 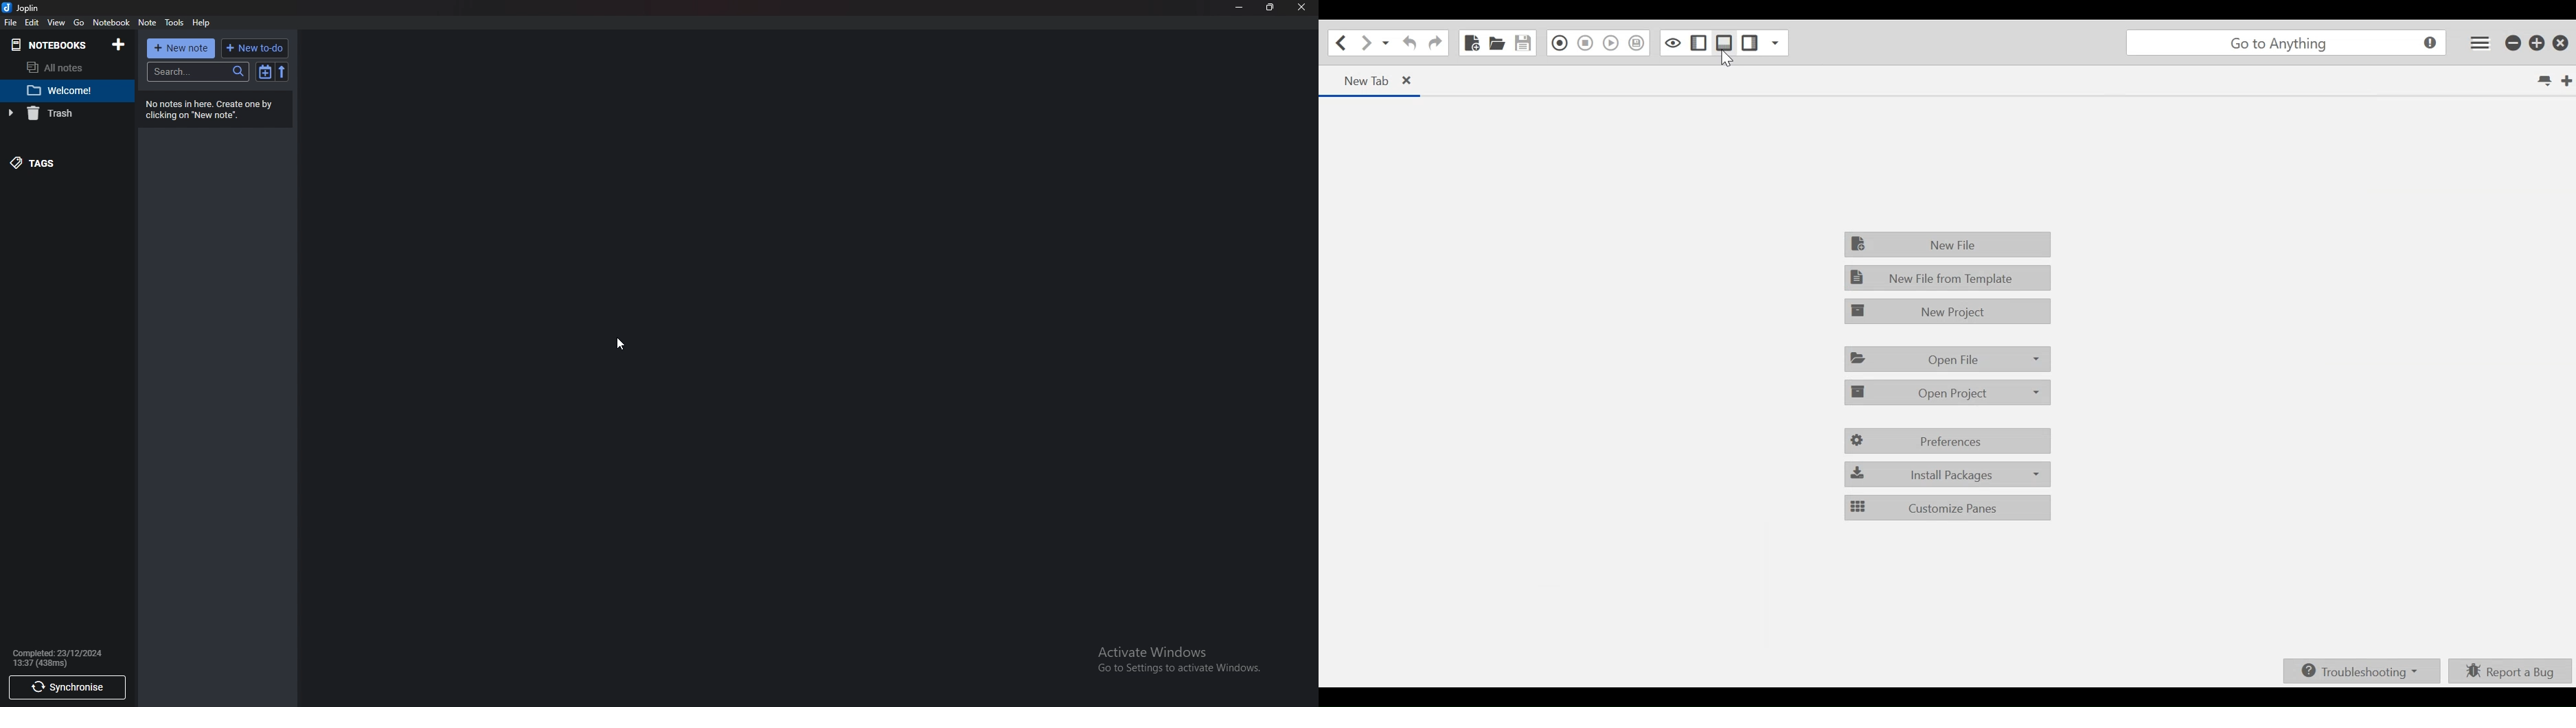 I want to click on notebooks, so click(x=51, y=45).